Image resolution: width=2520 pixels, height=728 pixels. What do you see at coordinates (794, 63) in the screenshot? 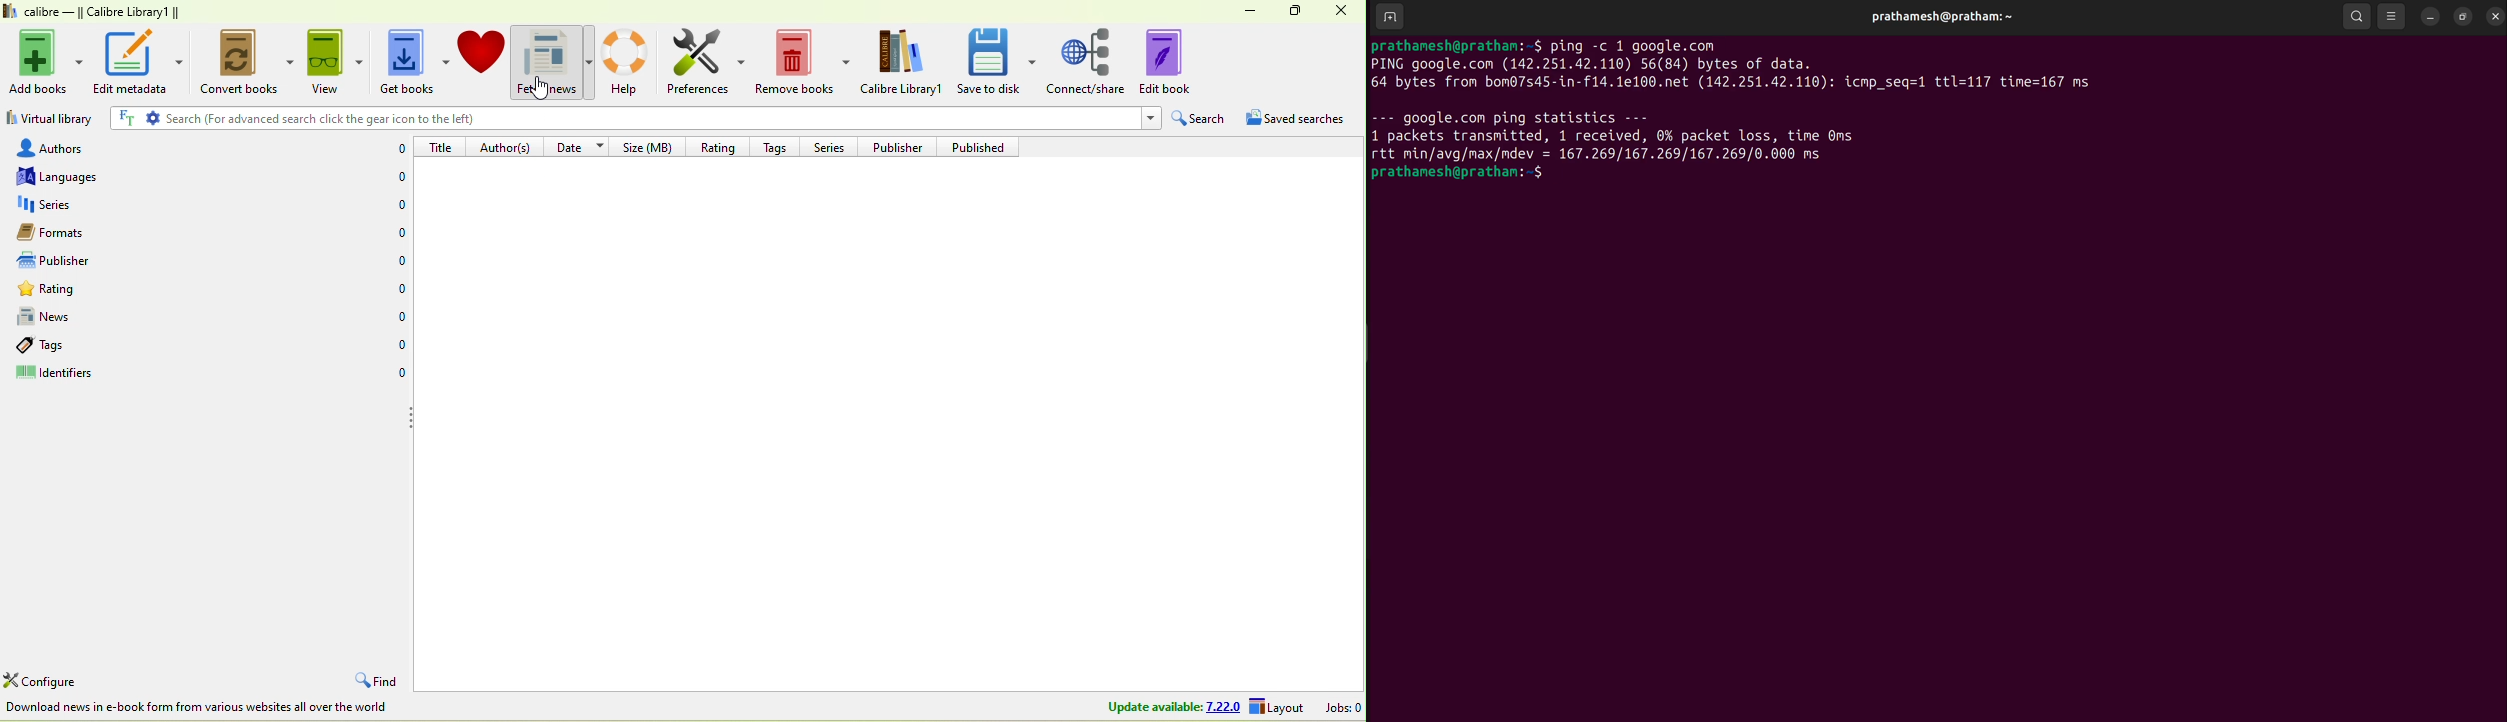
I see `remove books` at bounding box center [794, 63].